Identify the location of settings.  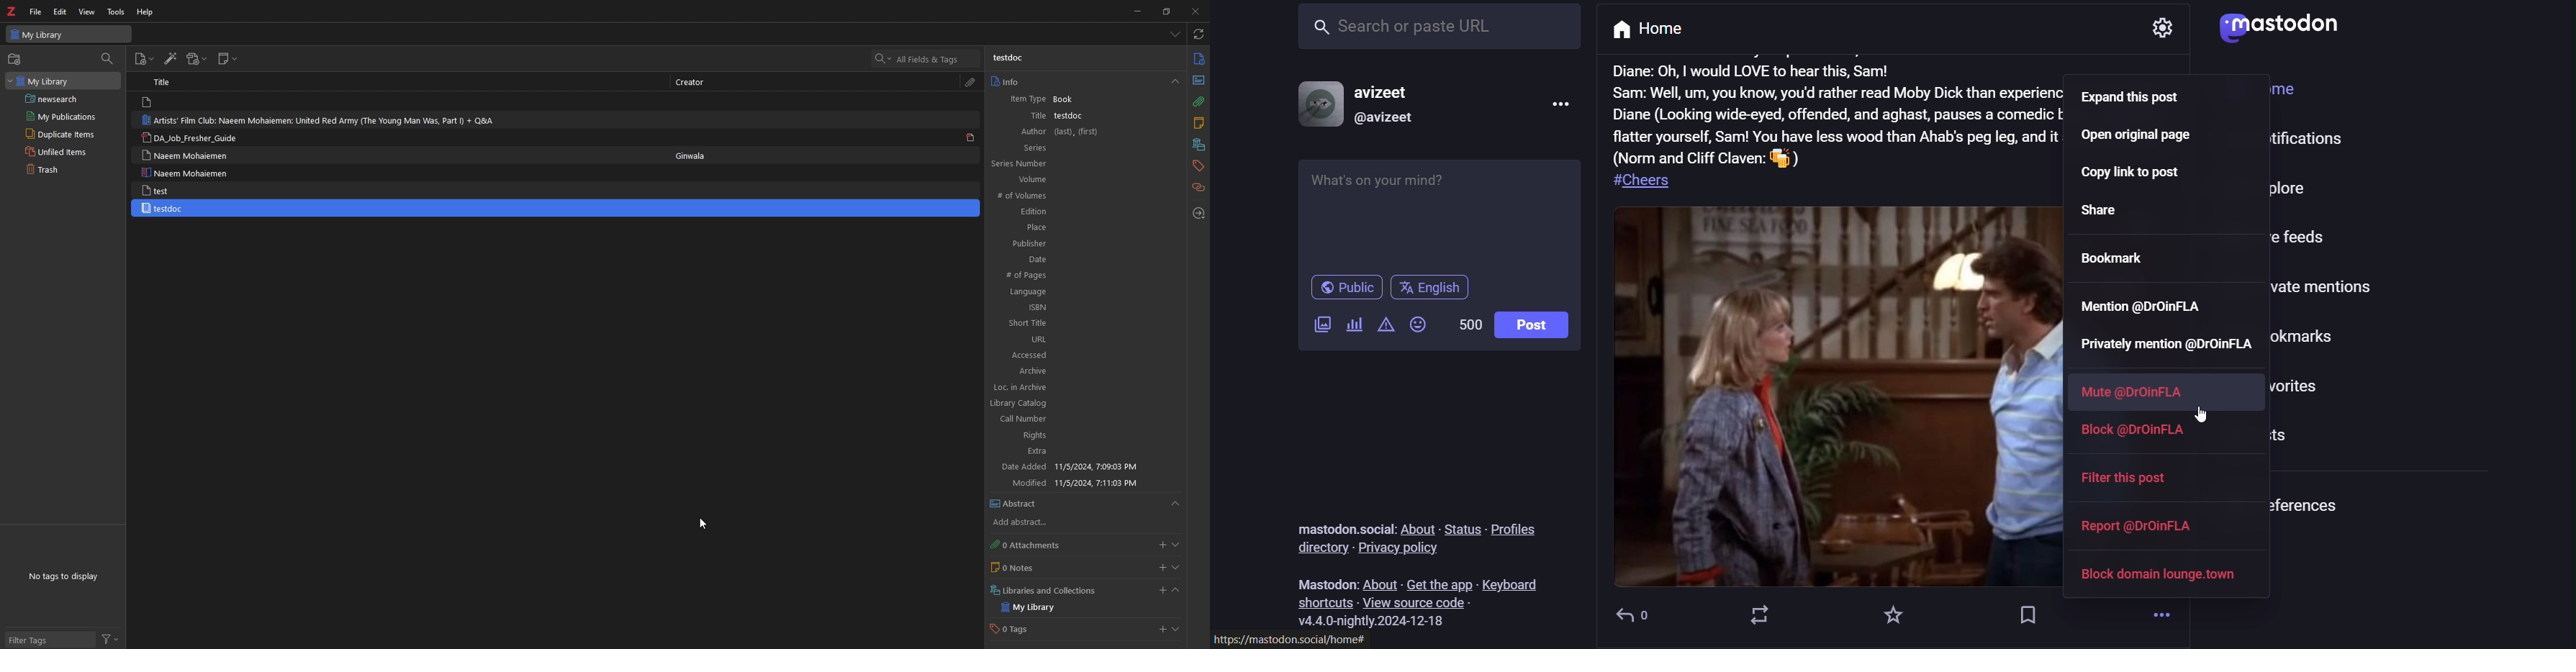
(2159, 34).